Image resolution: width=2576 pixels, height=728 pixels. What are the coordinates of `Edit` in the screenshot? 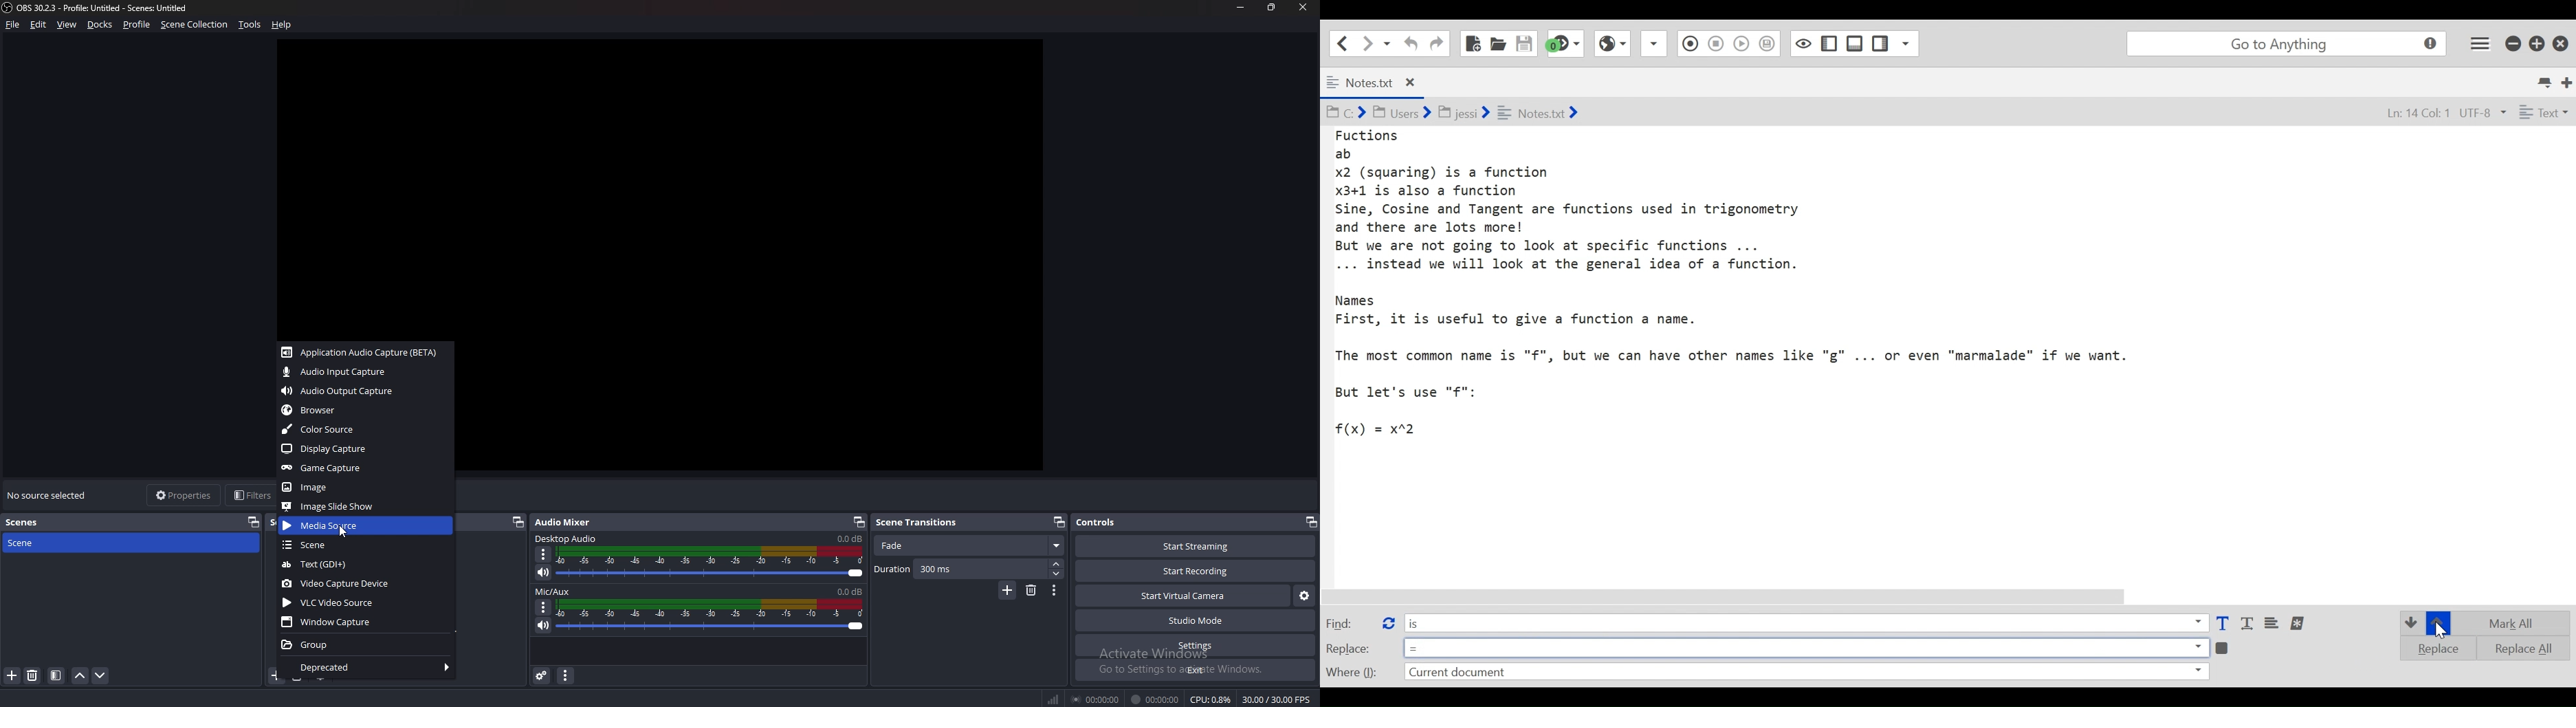 It's located at (40, 25).